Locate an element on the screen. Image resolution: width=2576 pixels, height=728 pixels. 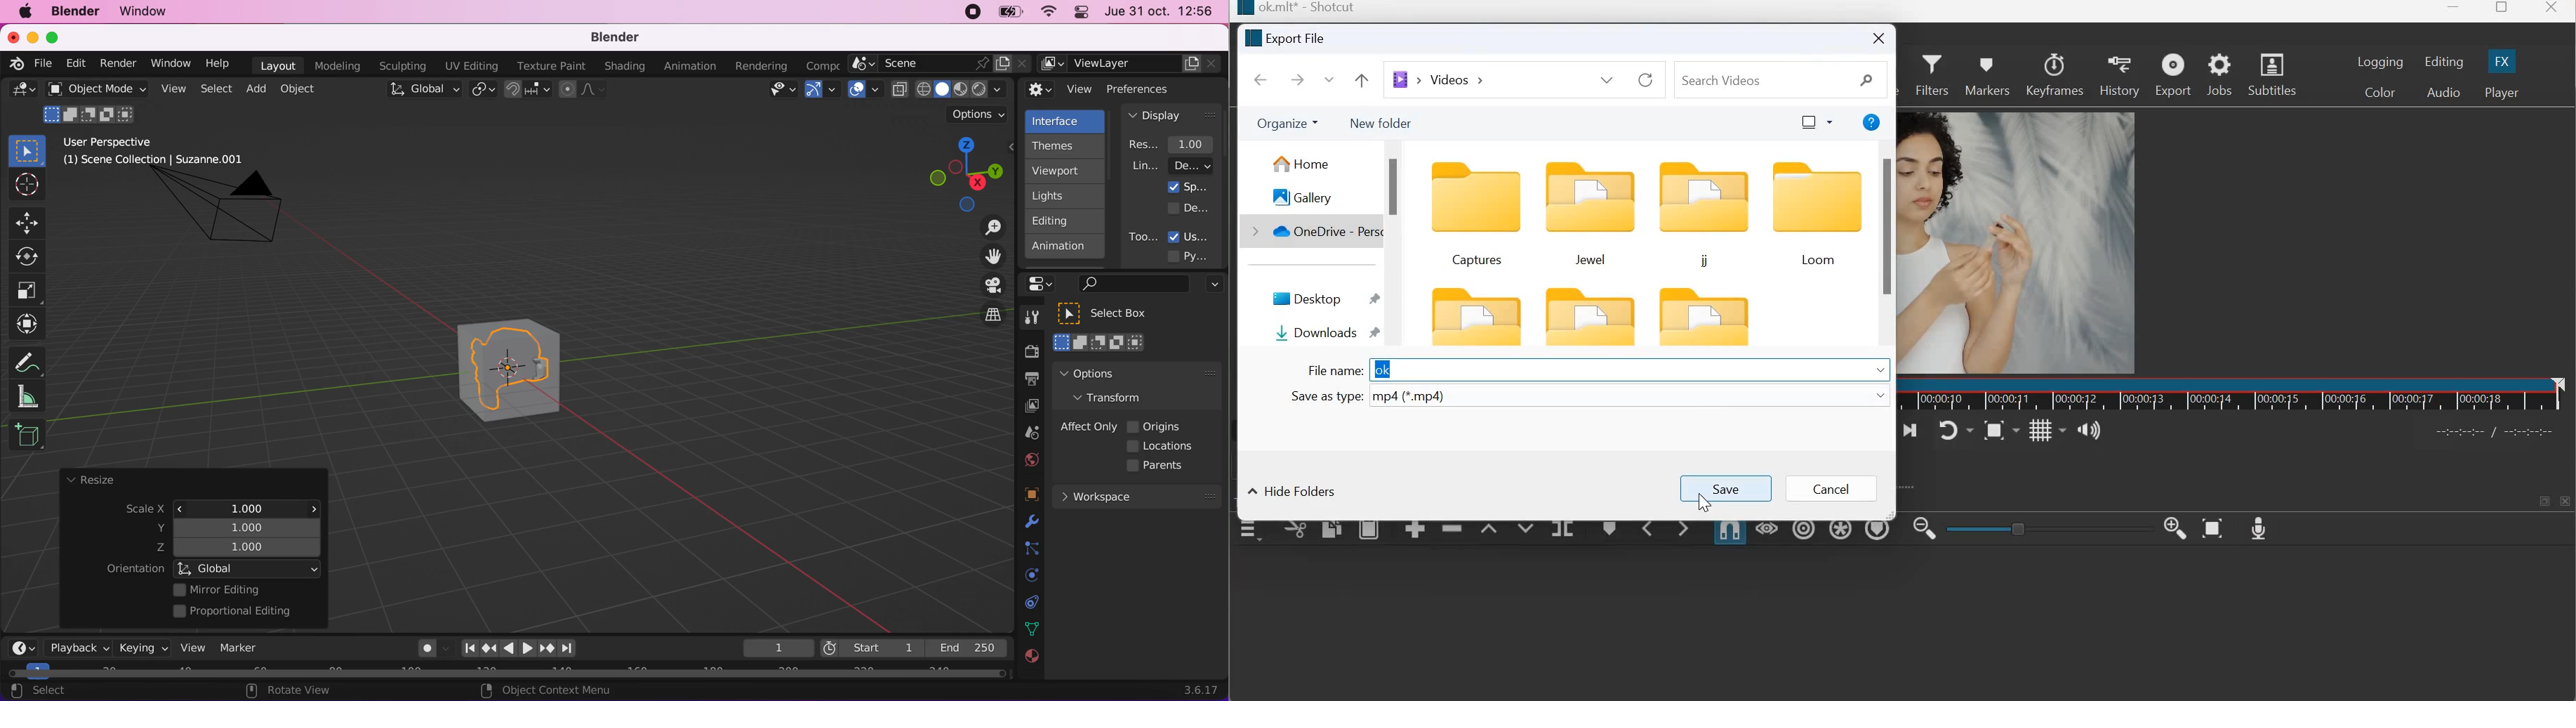
global is located at coordinates (249, 568).